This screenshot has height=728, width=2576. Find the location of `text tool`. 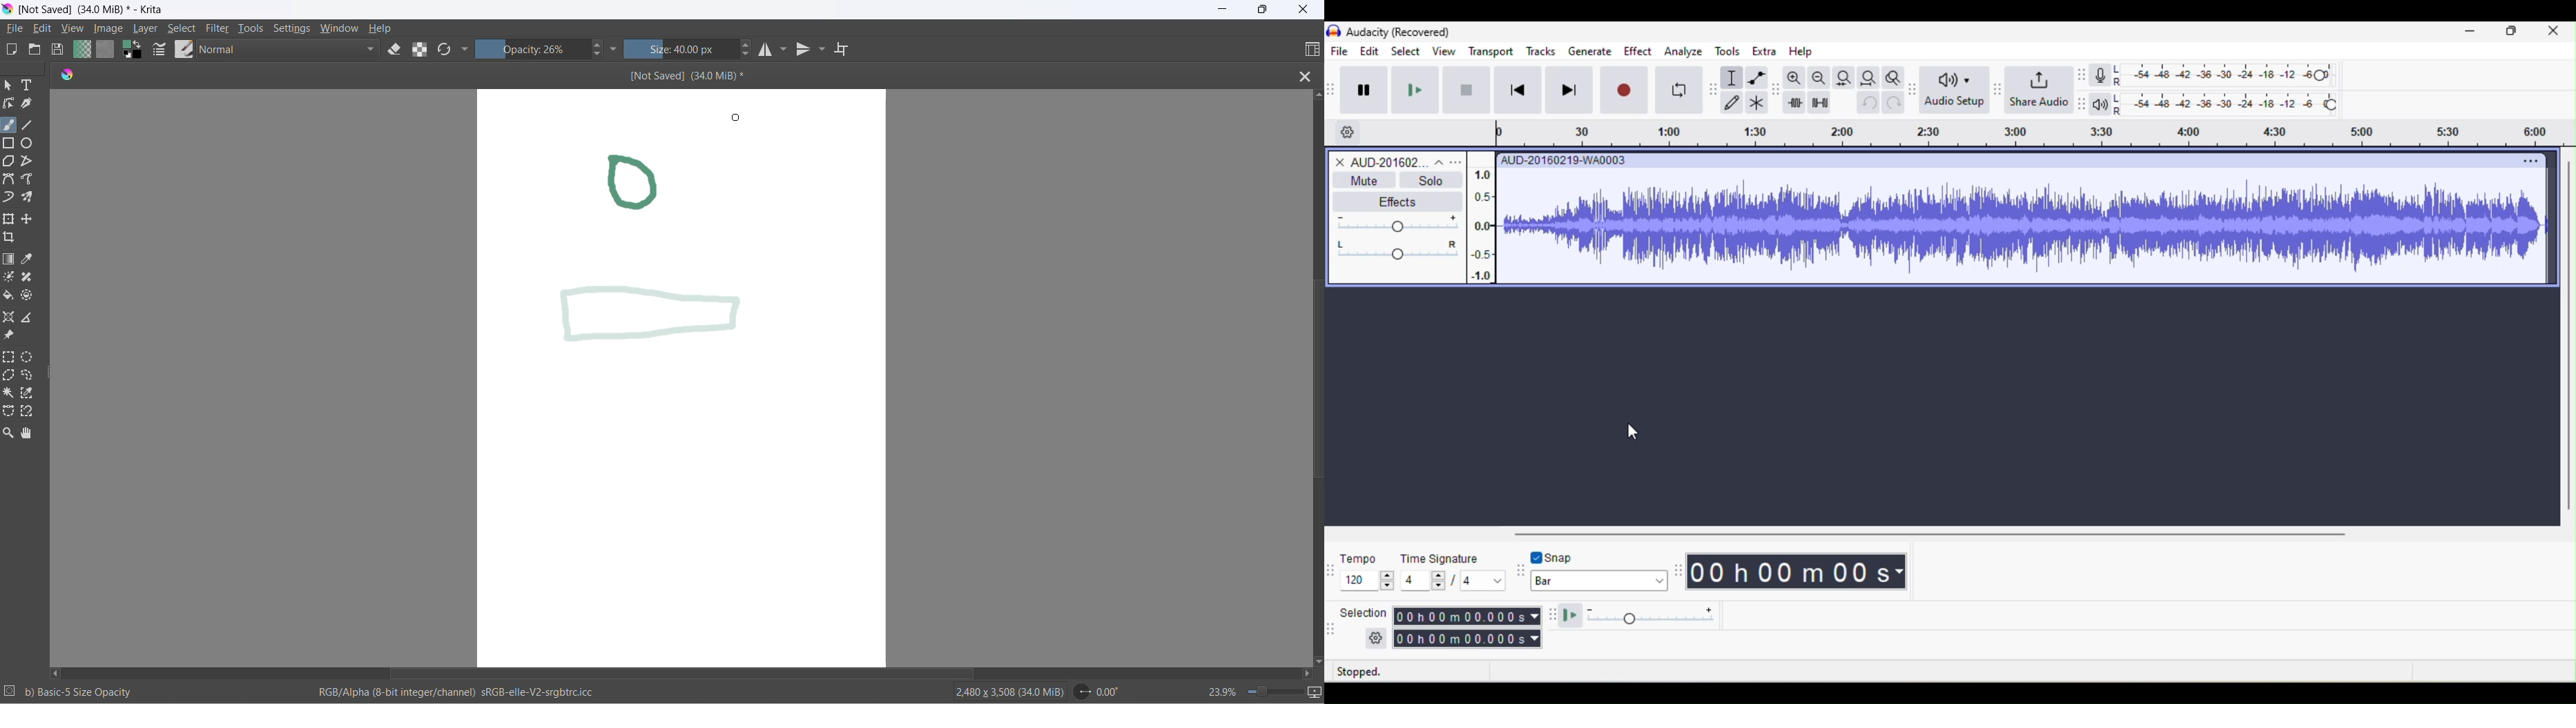

text tool is located at coordinates (34, 88).